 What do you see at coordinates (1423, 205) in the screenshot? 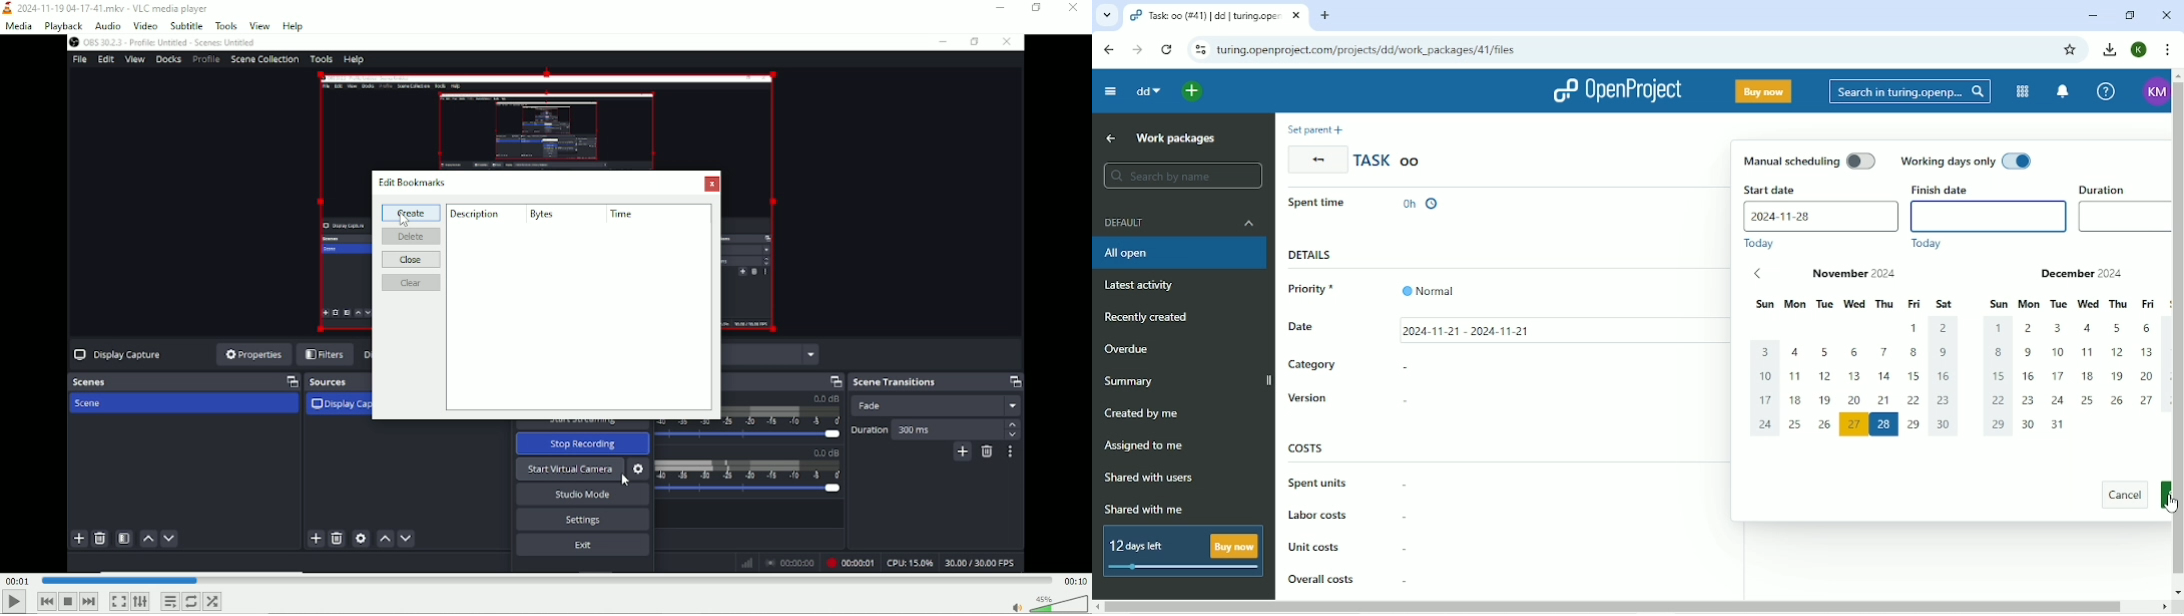
I see `0h` at bounding box center [1423, 205].